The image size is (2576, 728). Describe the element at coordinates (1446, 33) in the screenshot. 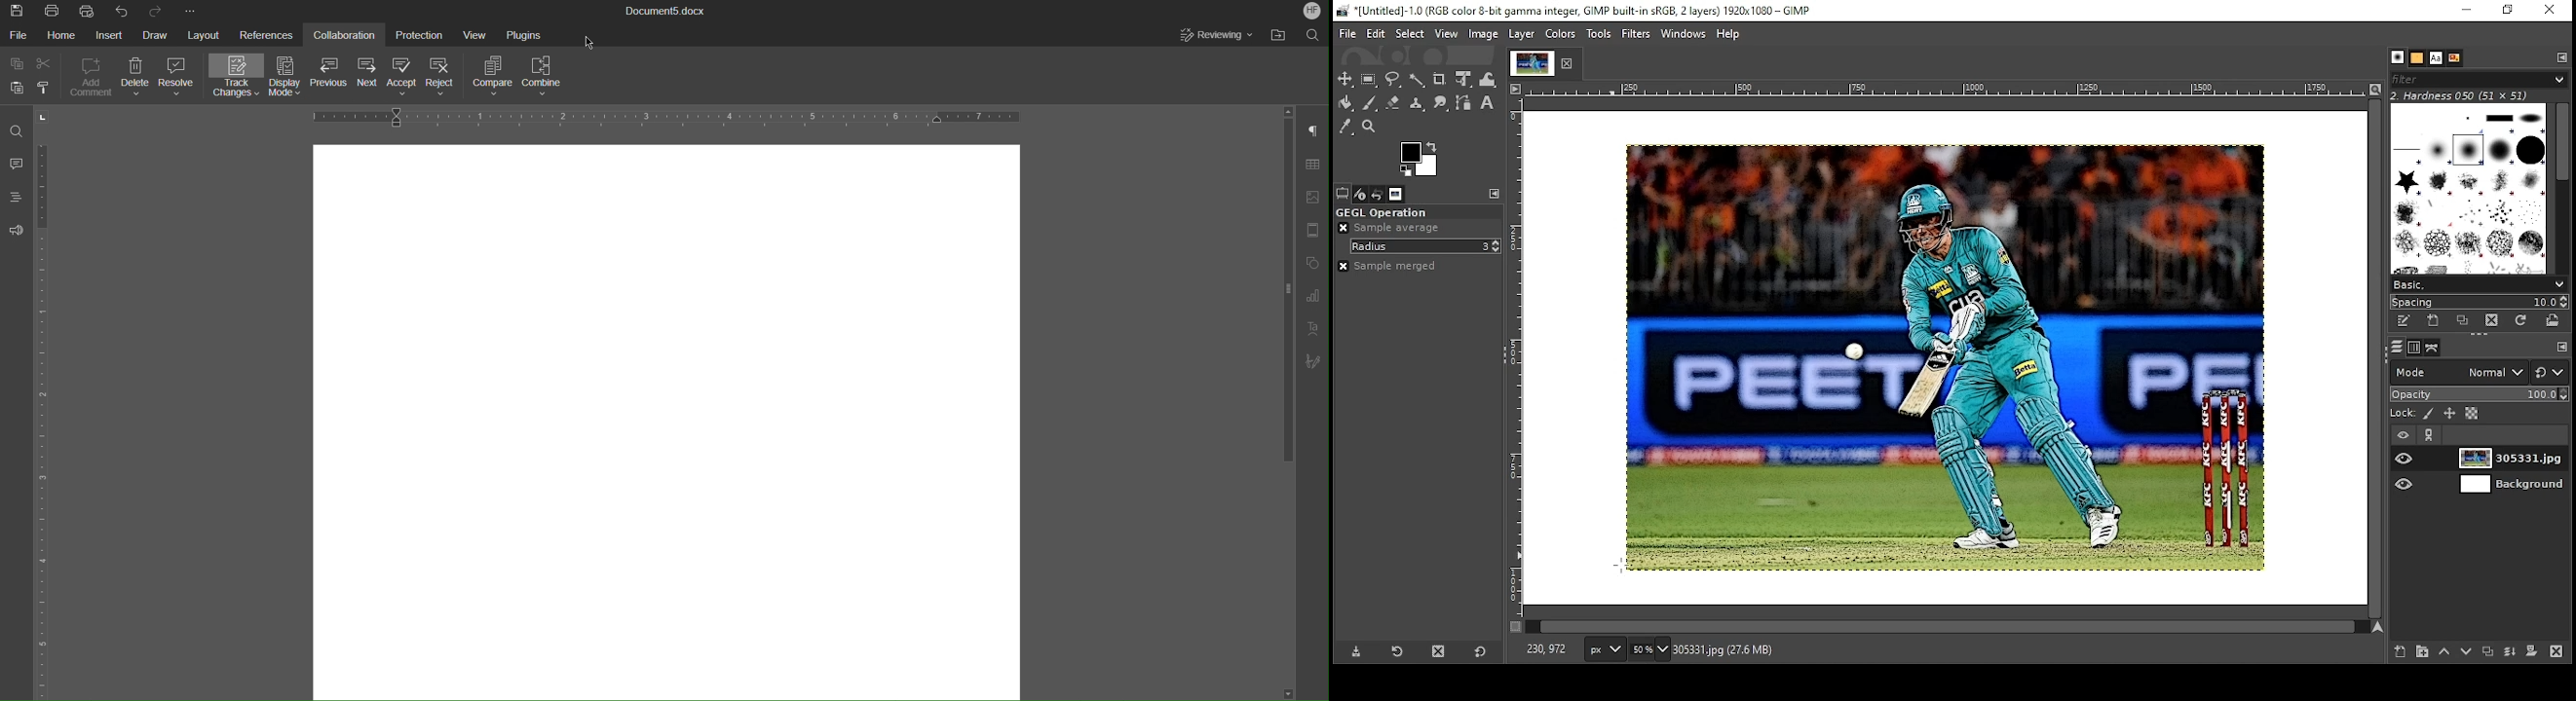

I see `view` at that location.